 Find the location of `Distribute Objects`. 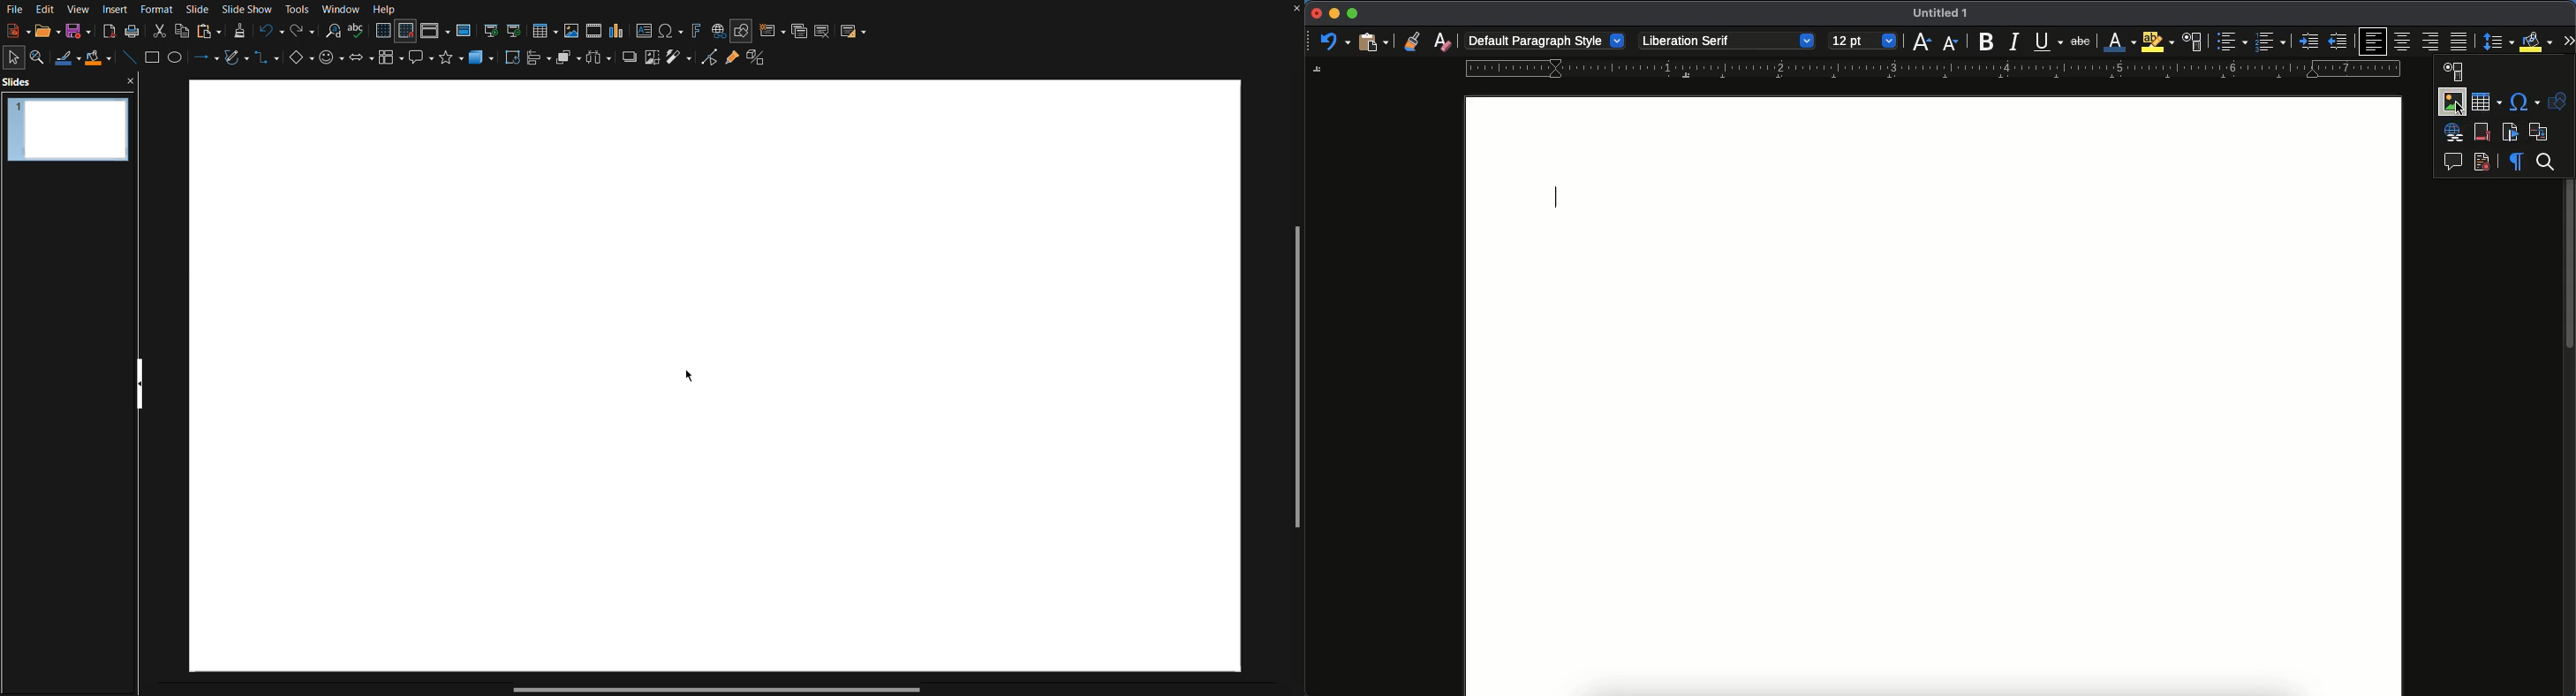

Distribute Objects is located at coordinates (601, 61).